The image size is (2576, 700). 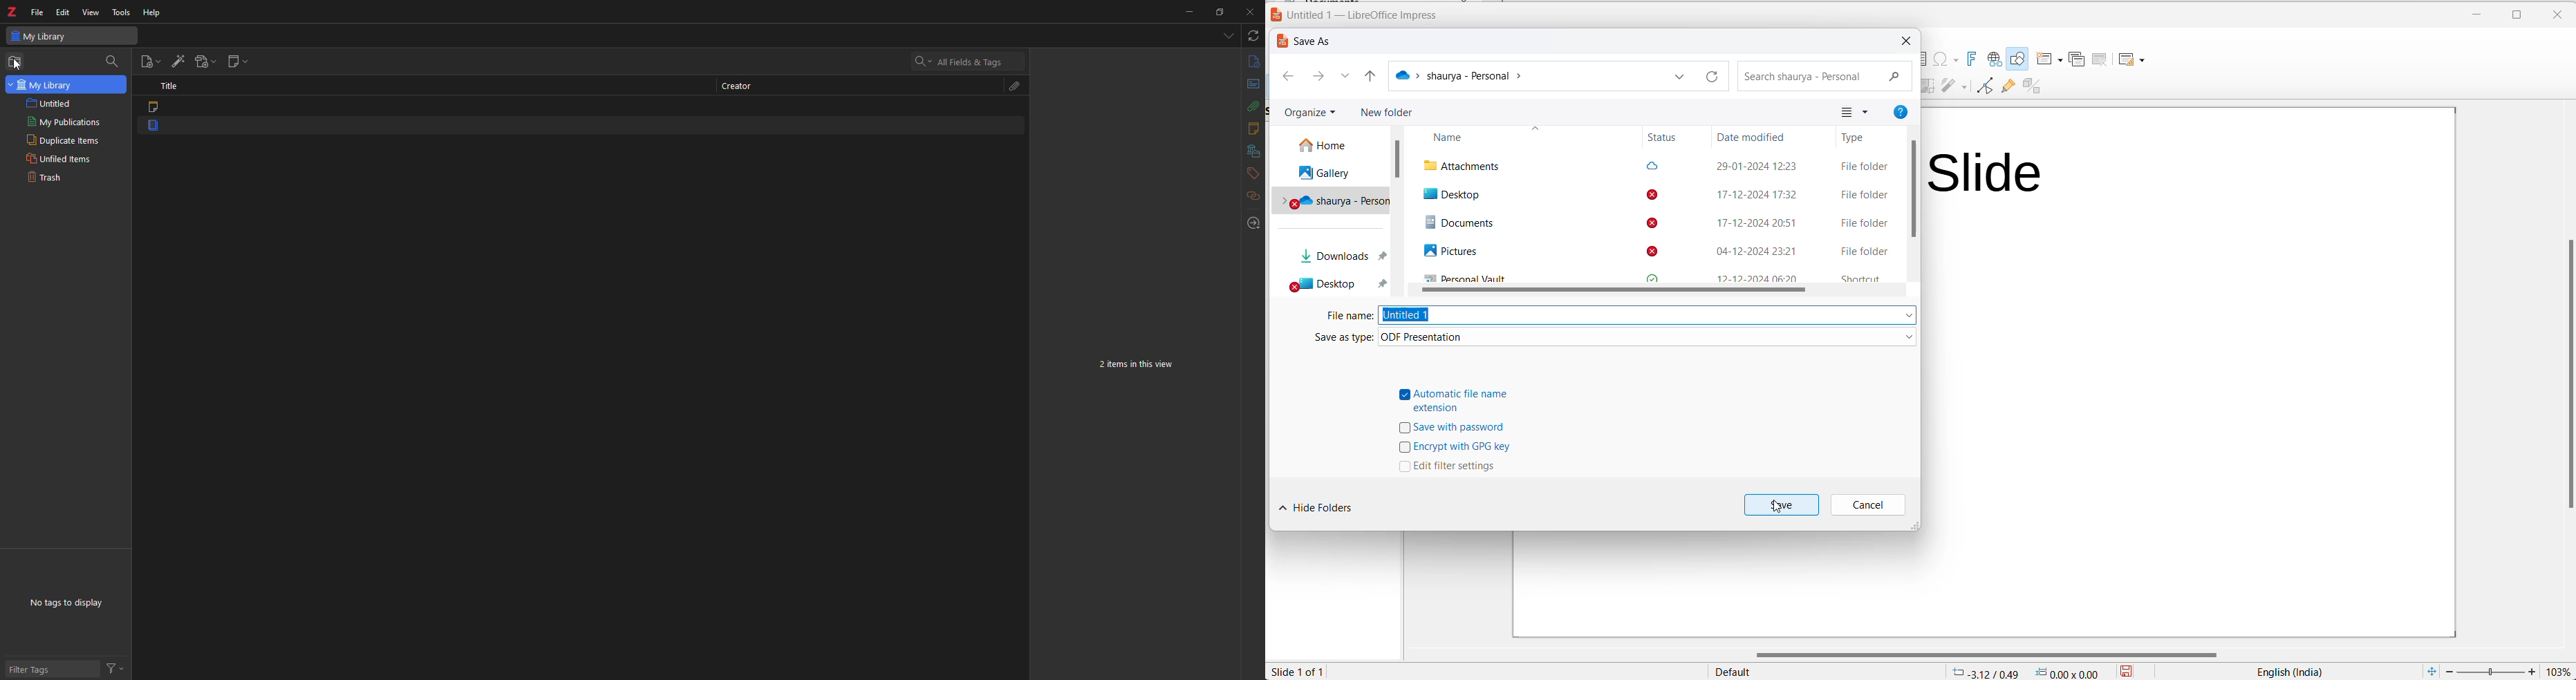 I want to click on File folder, so click(x=1862, y=251).